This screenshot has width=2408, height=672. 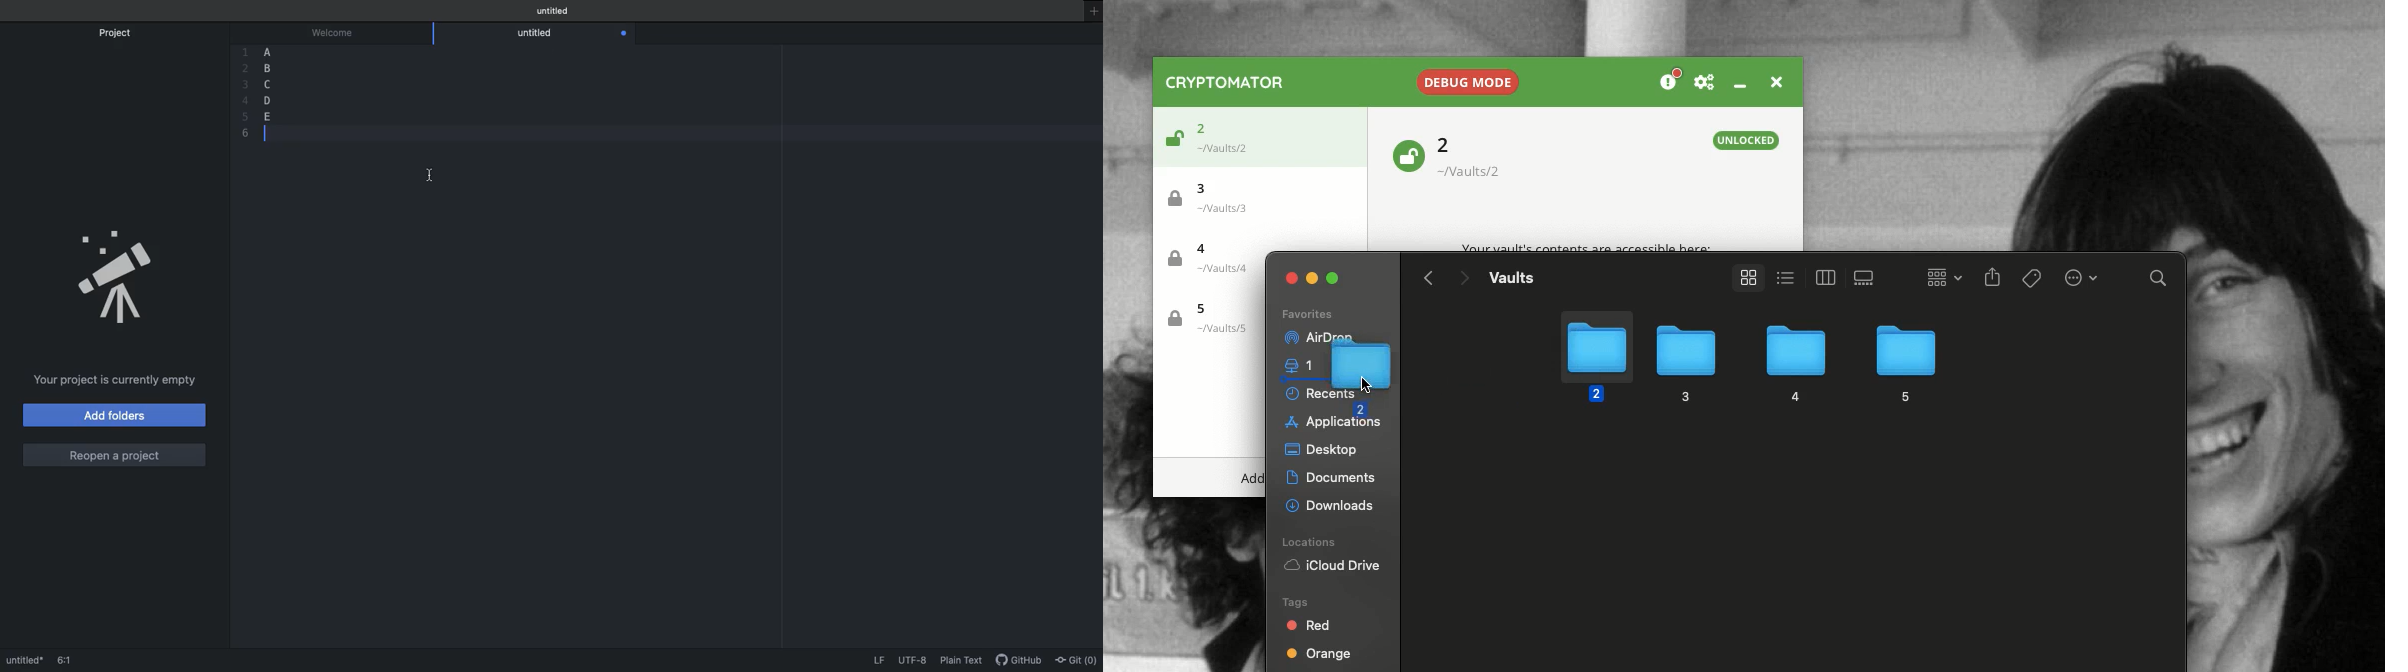 What do you see at coordinates (1407, 154) in the screenshot?
I see `Unlocked` at bounding box center [1407, 154].